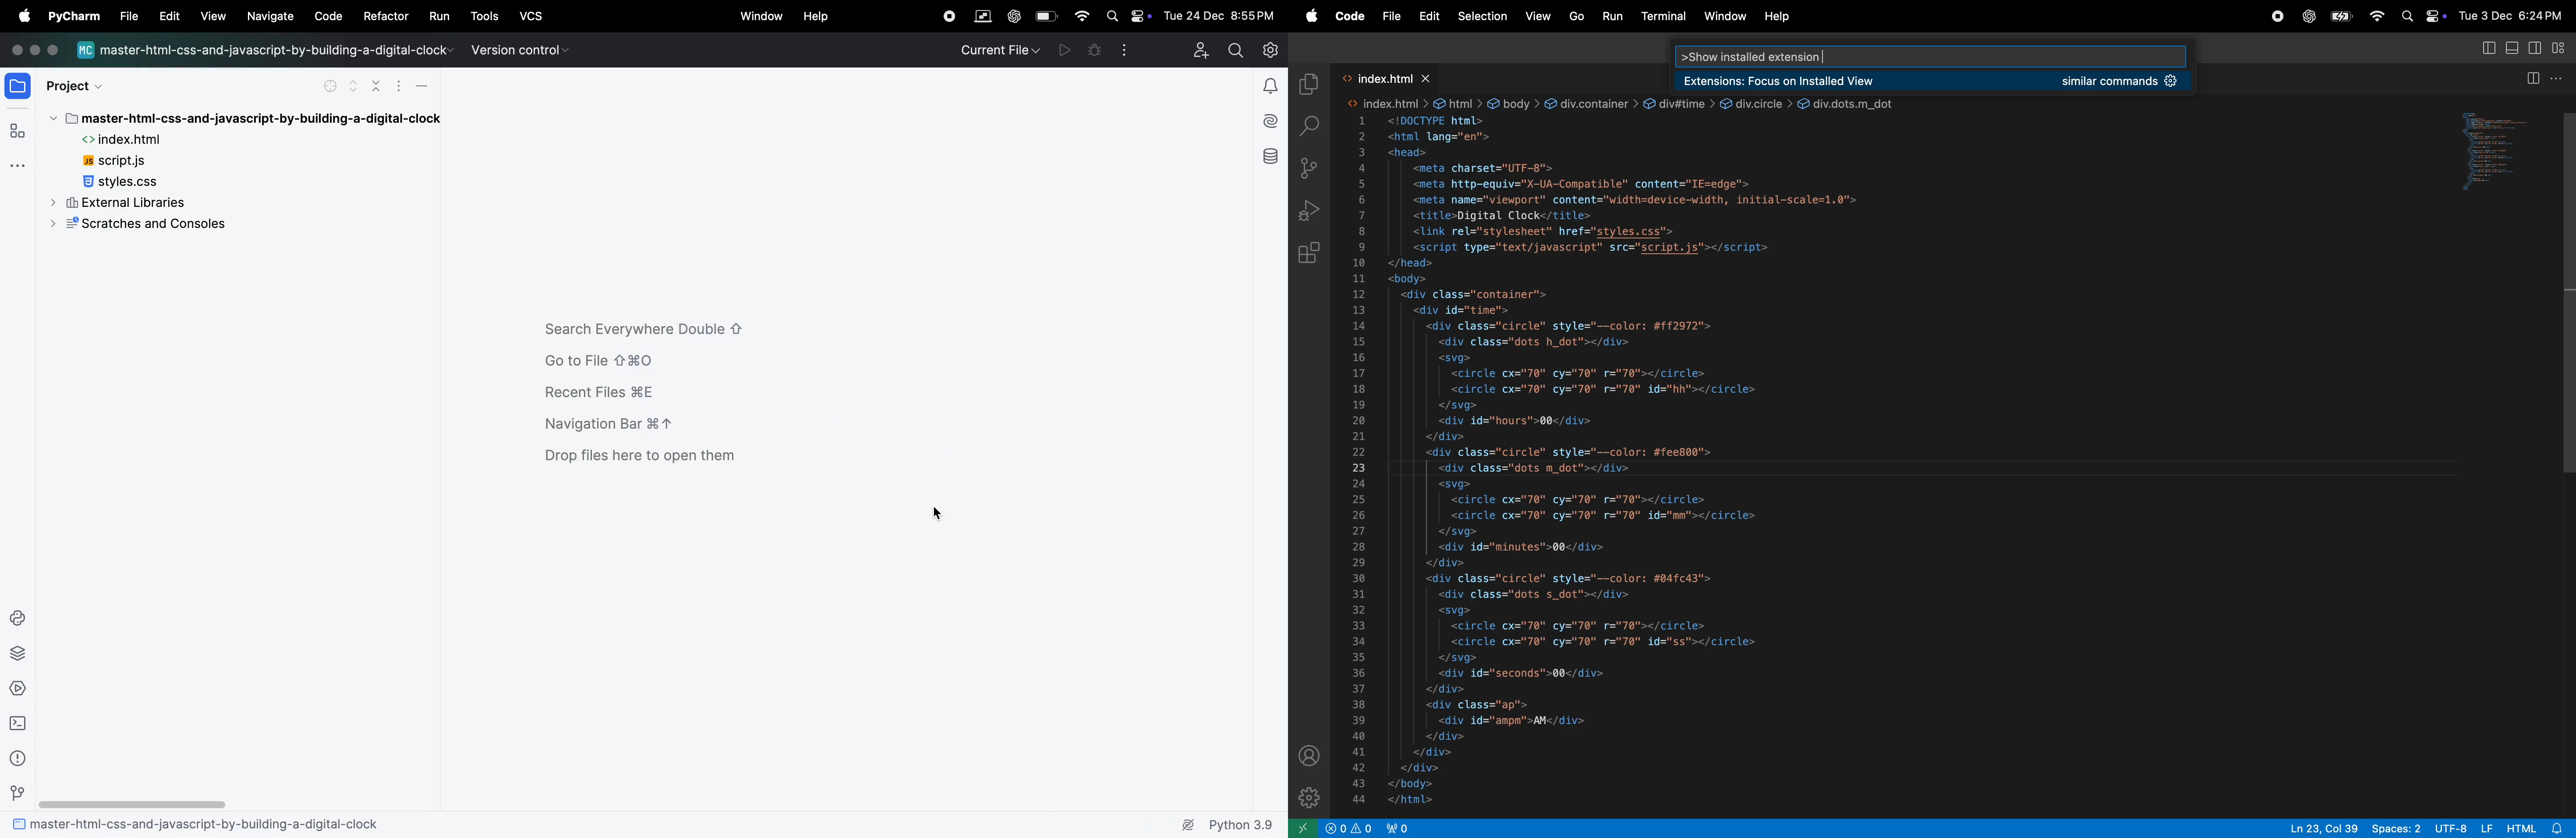 This screenshot has height=840, width=2576. Describe the element at coordinates (1196, 49) in the screenshot. I see `add profile` at that location.